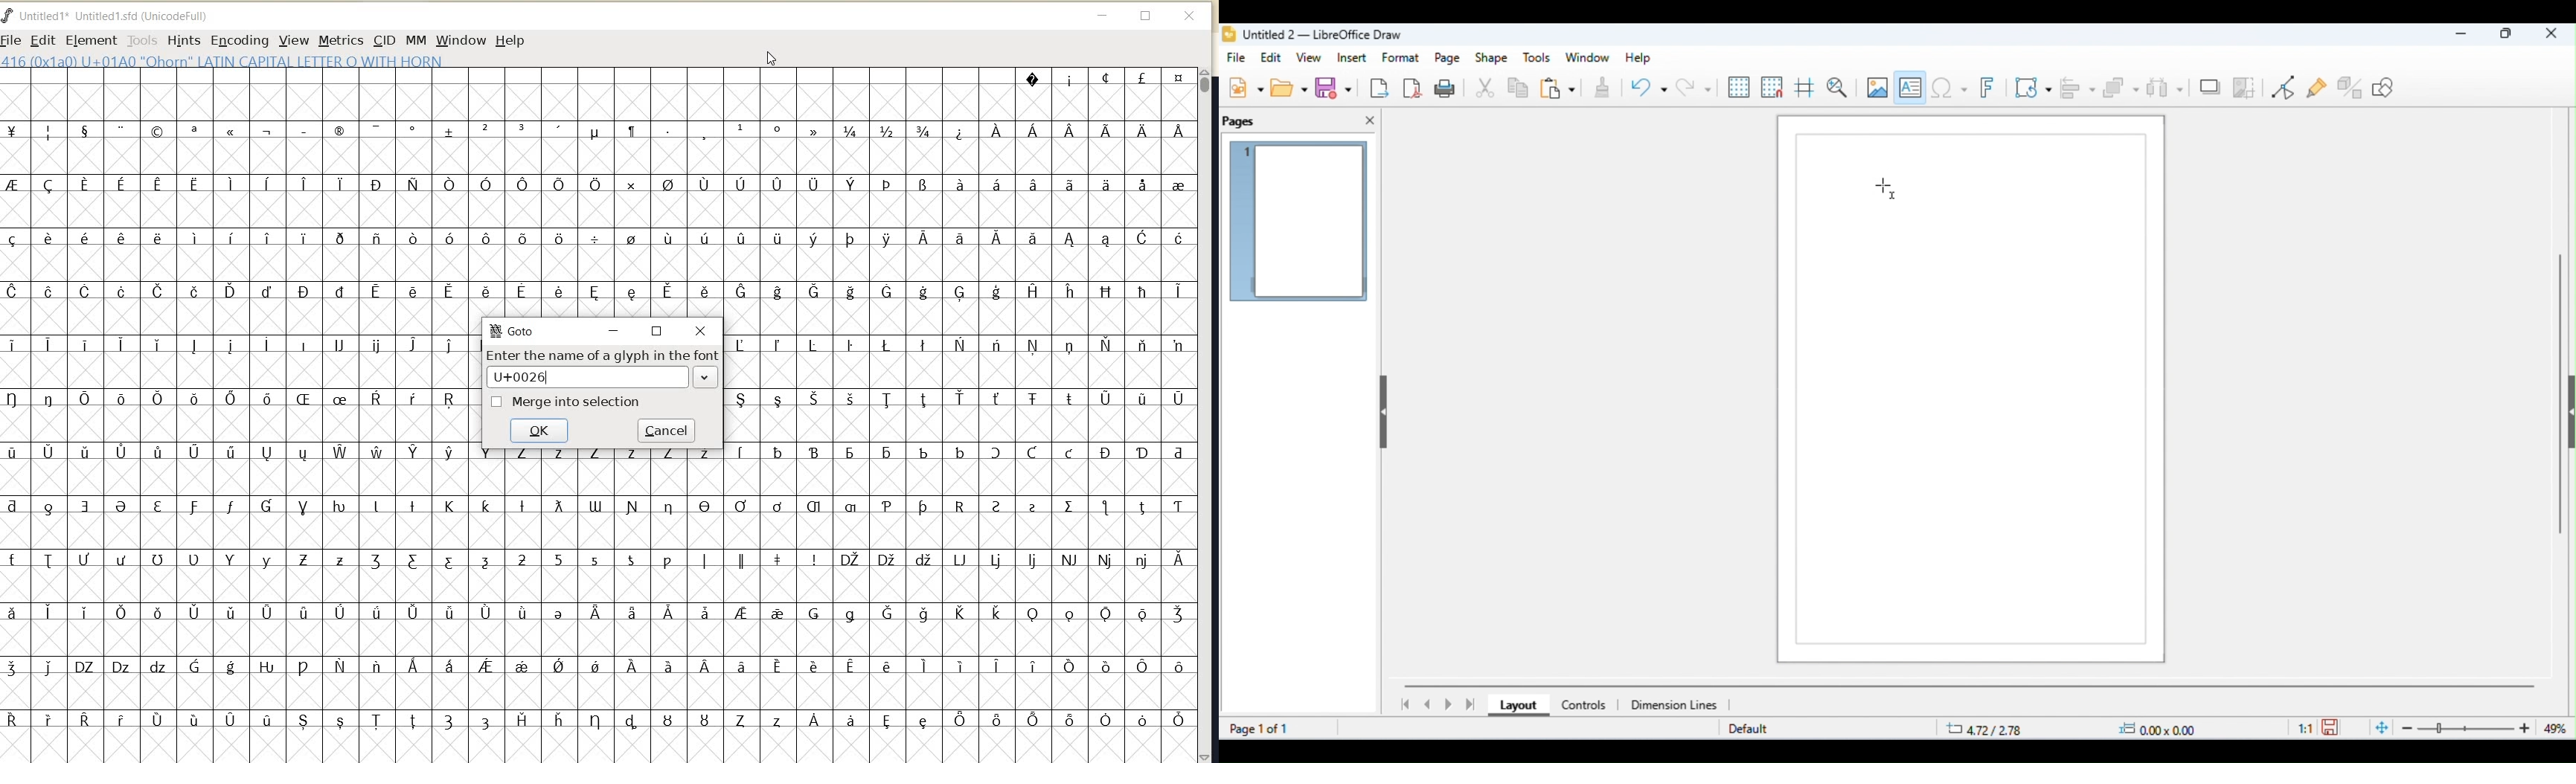 This screenshot has height=784, width=2576. Describe the element at coordinates (1428, 704) in the screenshot. I see `previous page` at that location.